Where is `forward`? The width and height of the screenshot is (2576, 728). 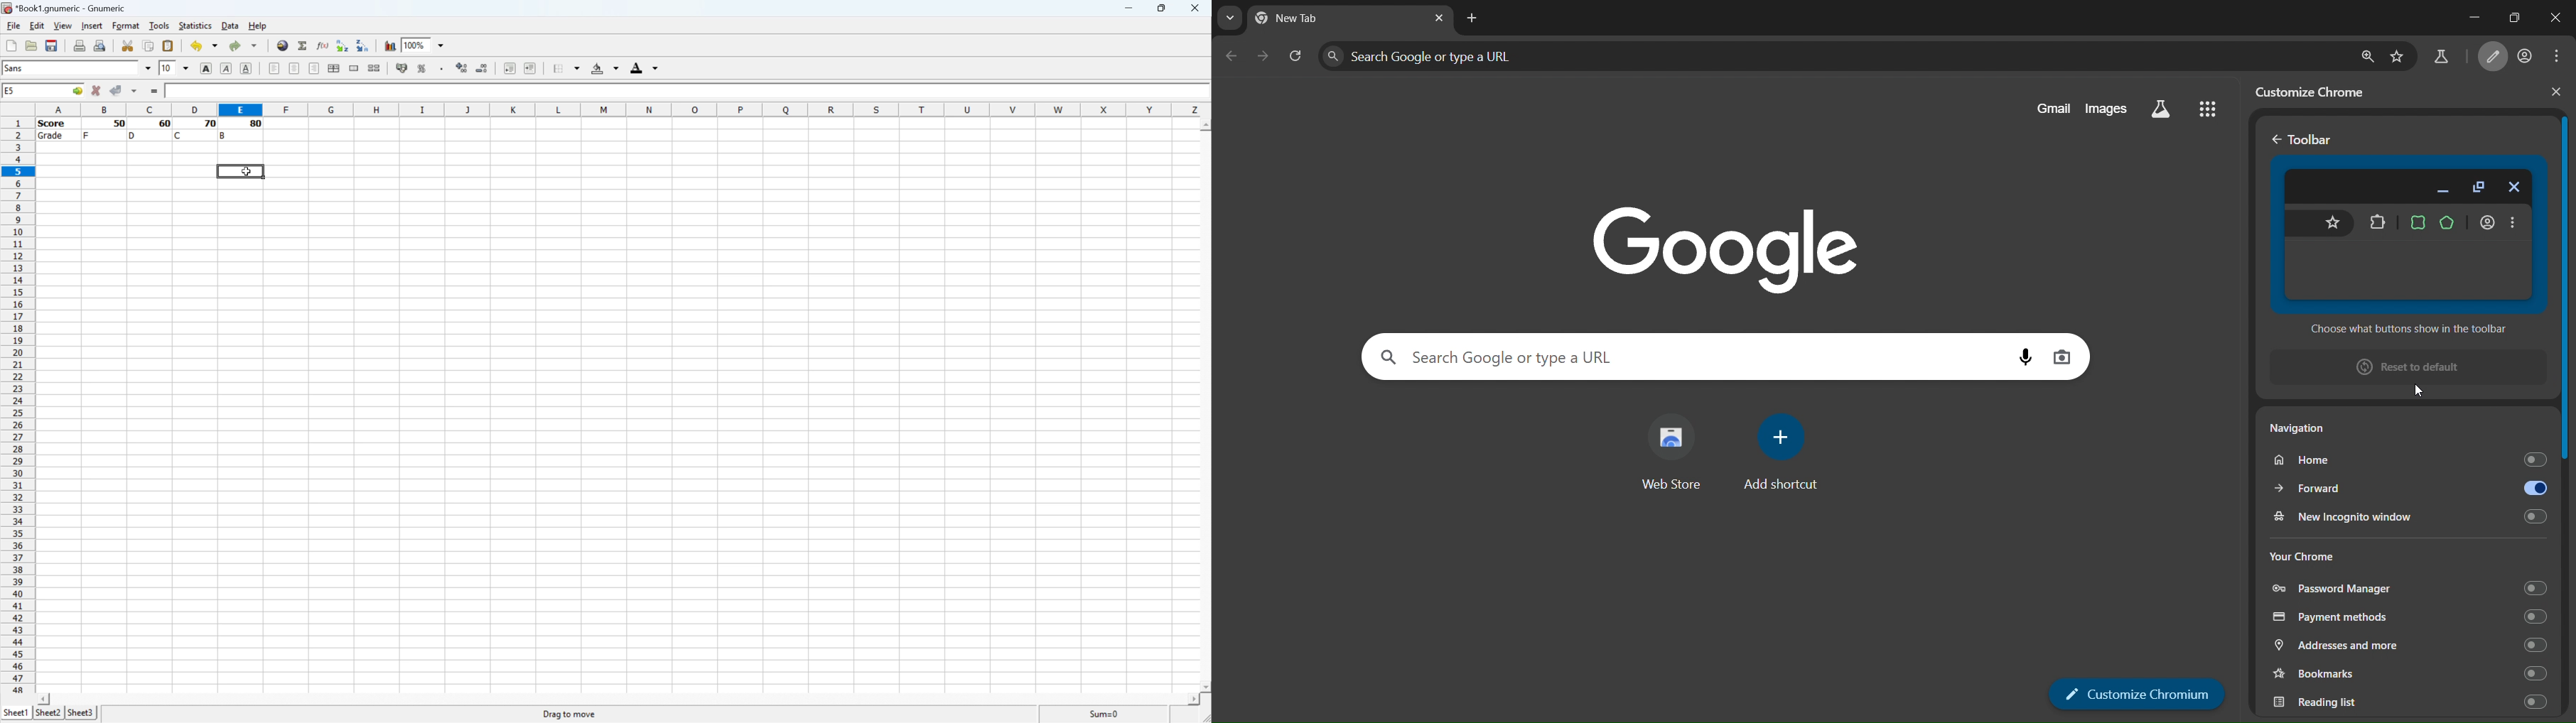 forward is located at coordinates (2405, 487).